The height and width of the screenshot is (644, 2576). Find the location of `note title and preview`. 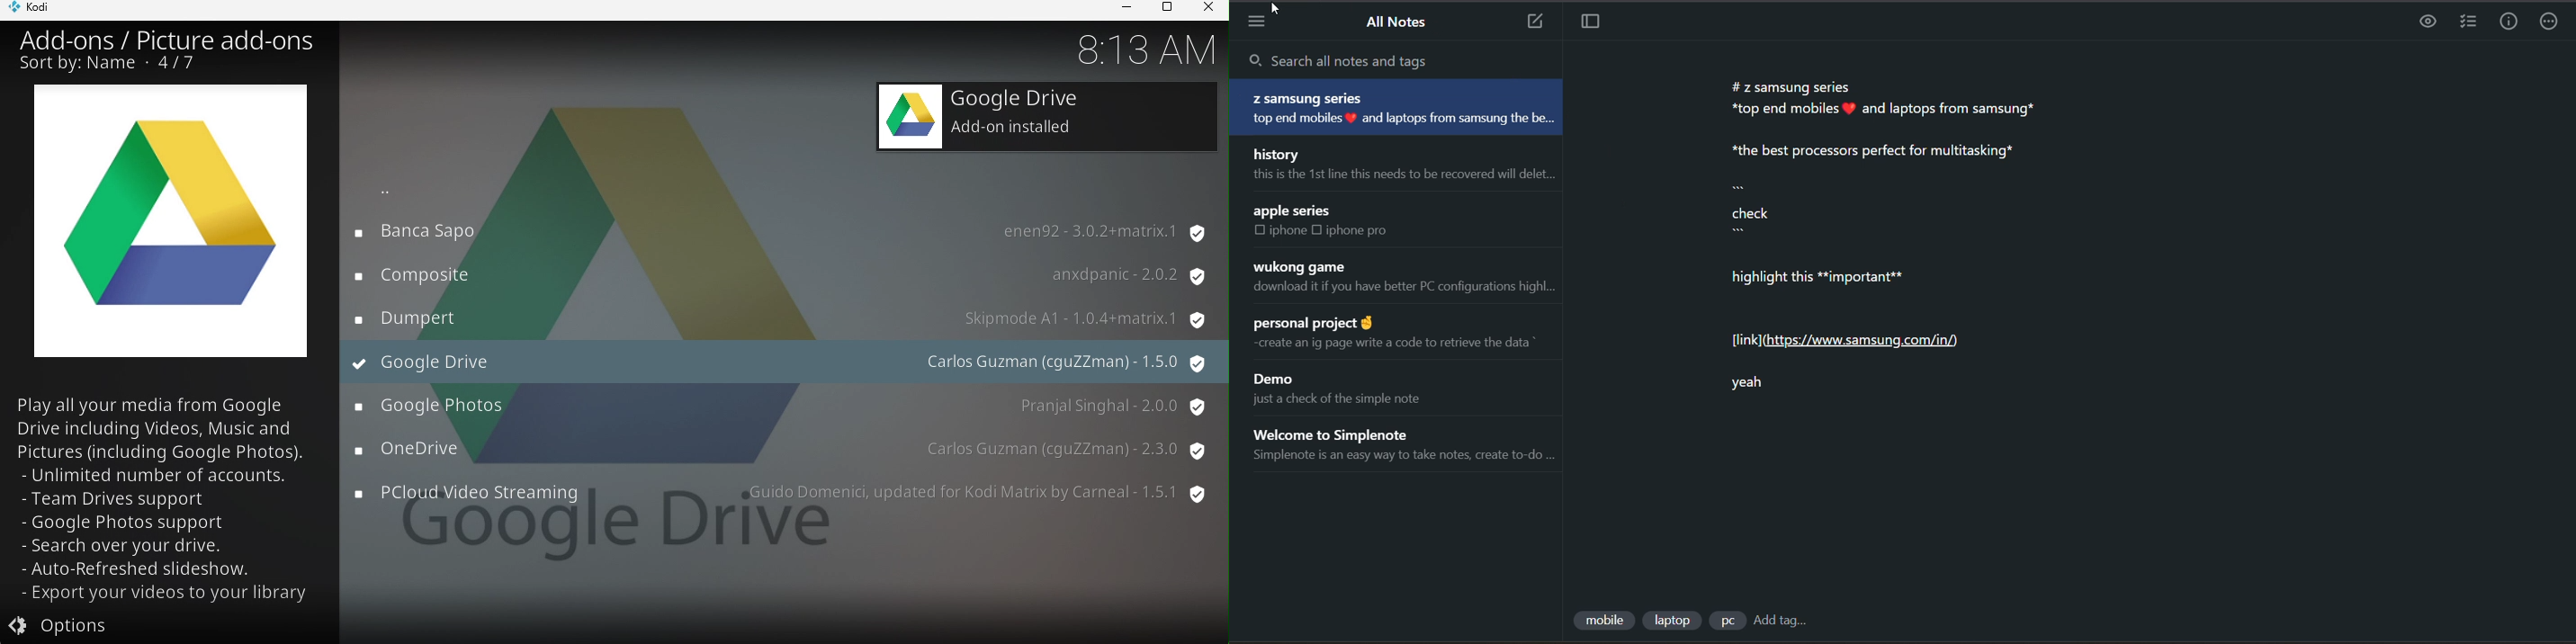

note title and preview is located at coordinates (1400, 164).